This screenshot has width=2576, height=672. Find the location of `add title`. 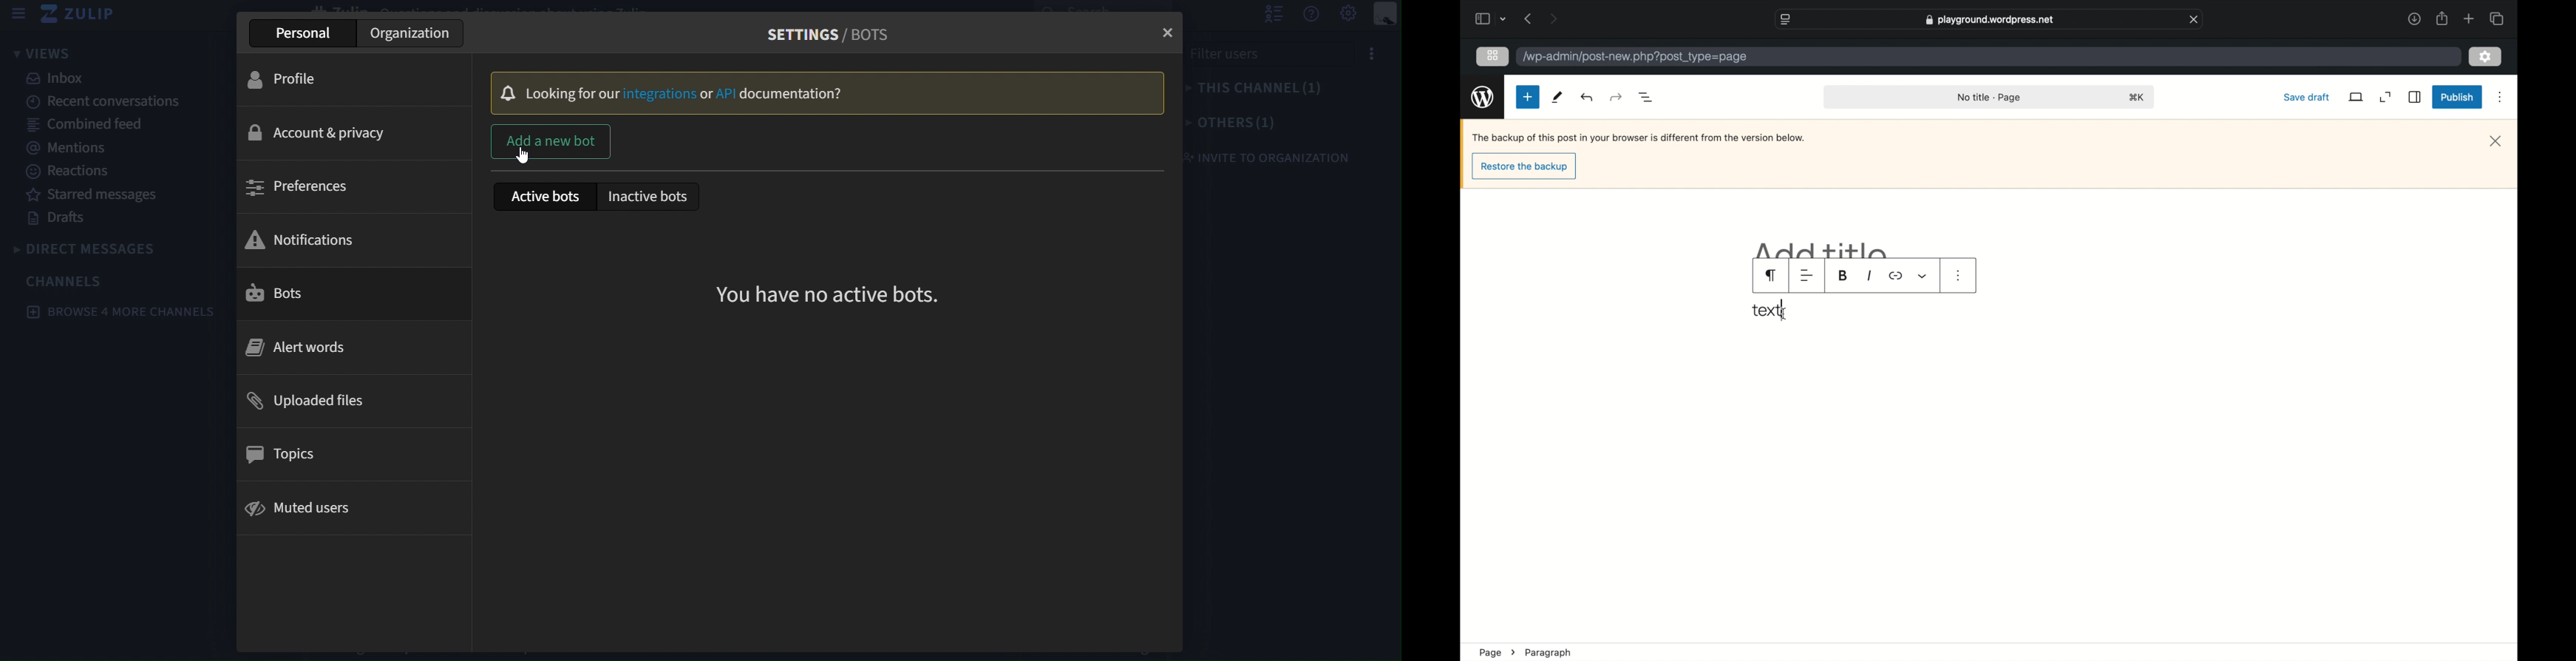

add title is located at coordinates (1822, 250).